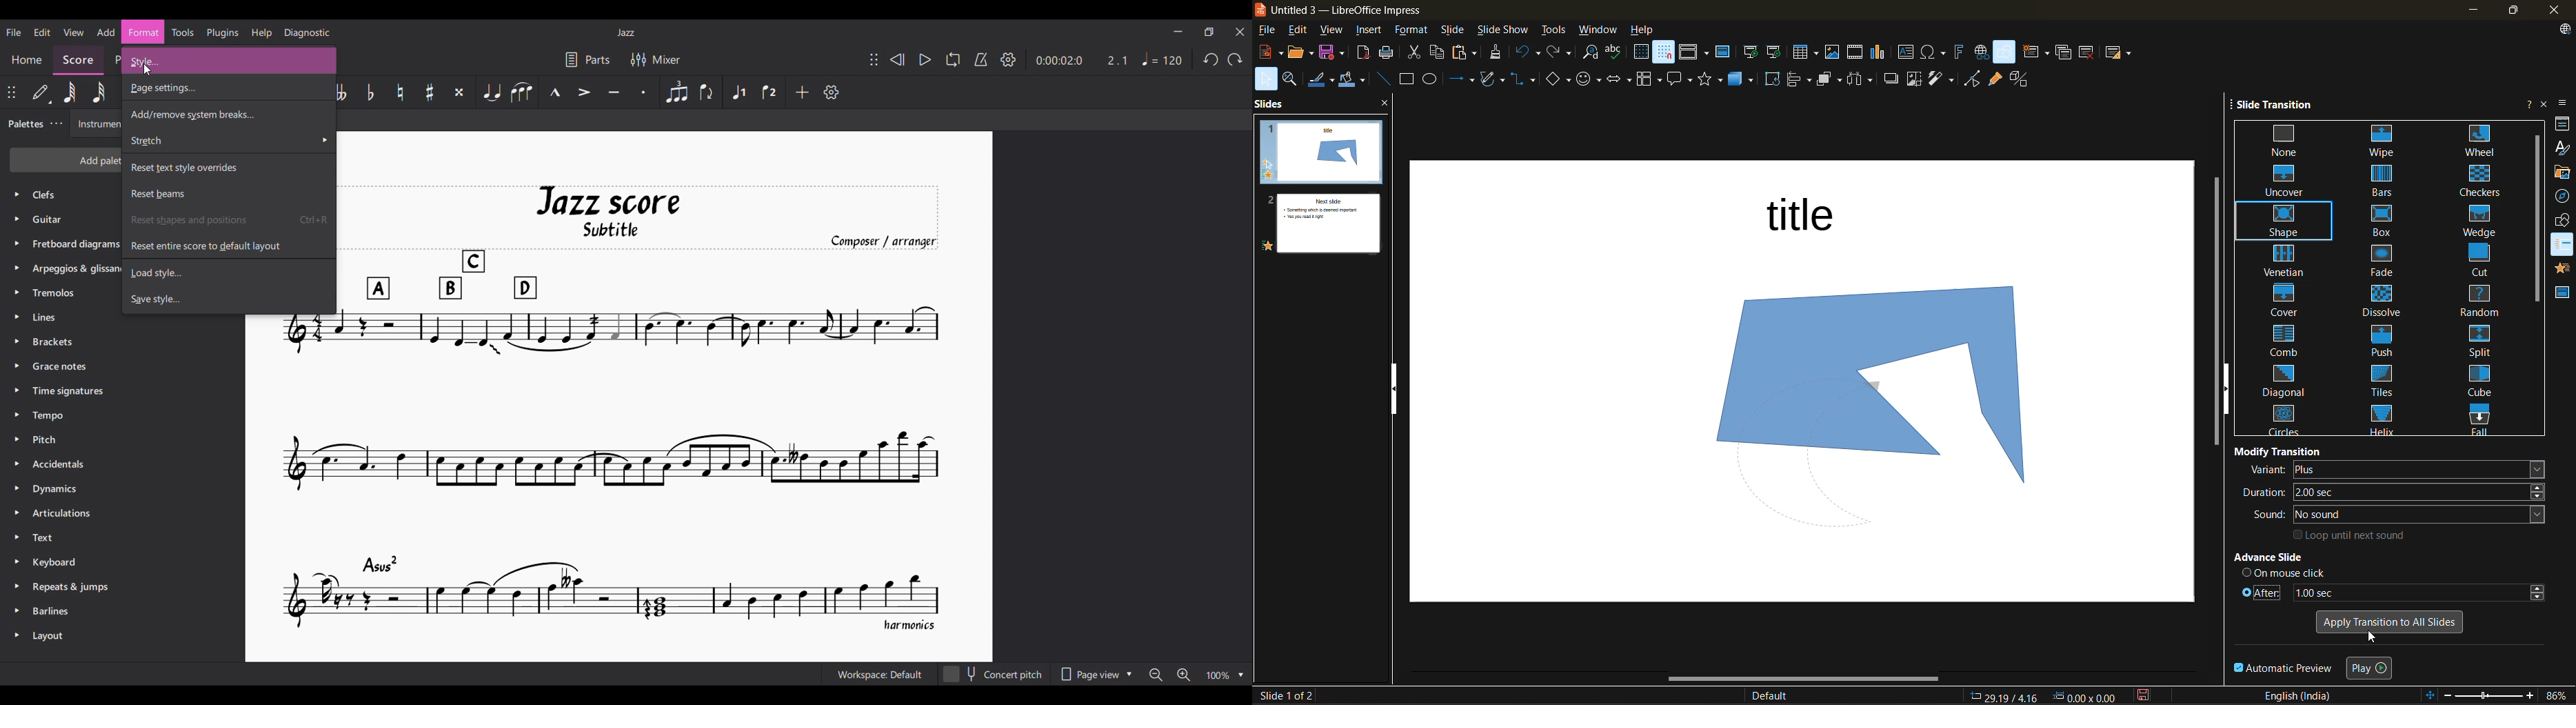 The width and height of the screenshot is (2576, 728). I want to click on zoom factor, so click(2555, 695).